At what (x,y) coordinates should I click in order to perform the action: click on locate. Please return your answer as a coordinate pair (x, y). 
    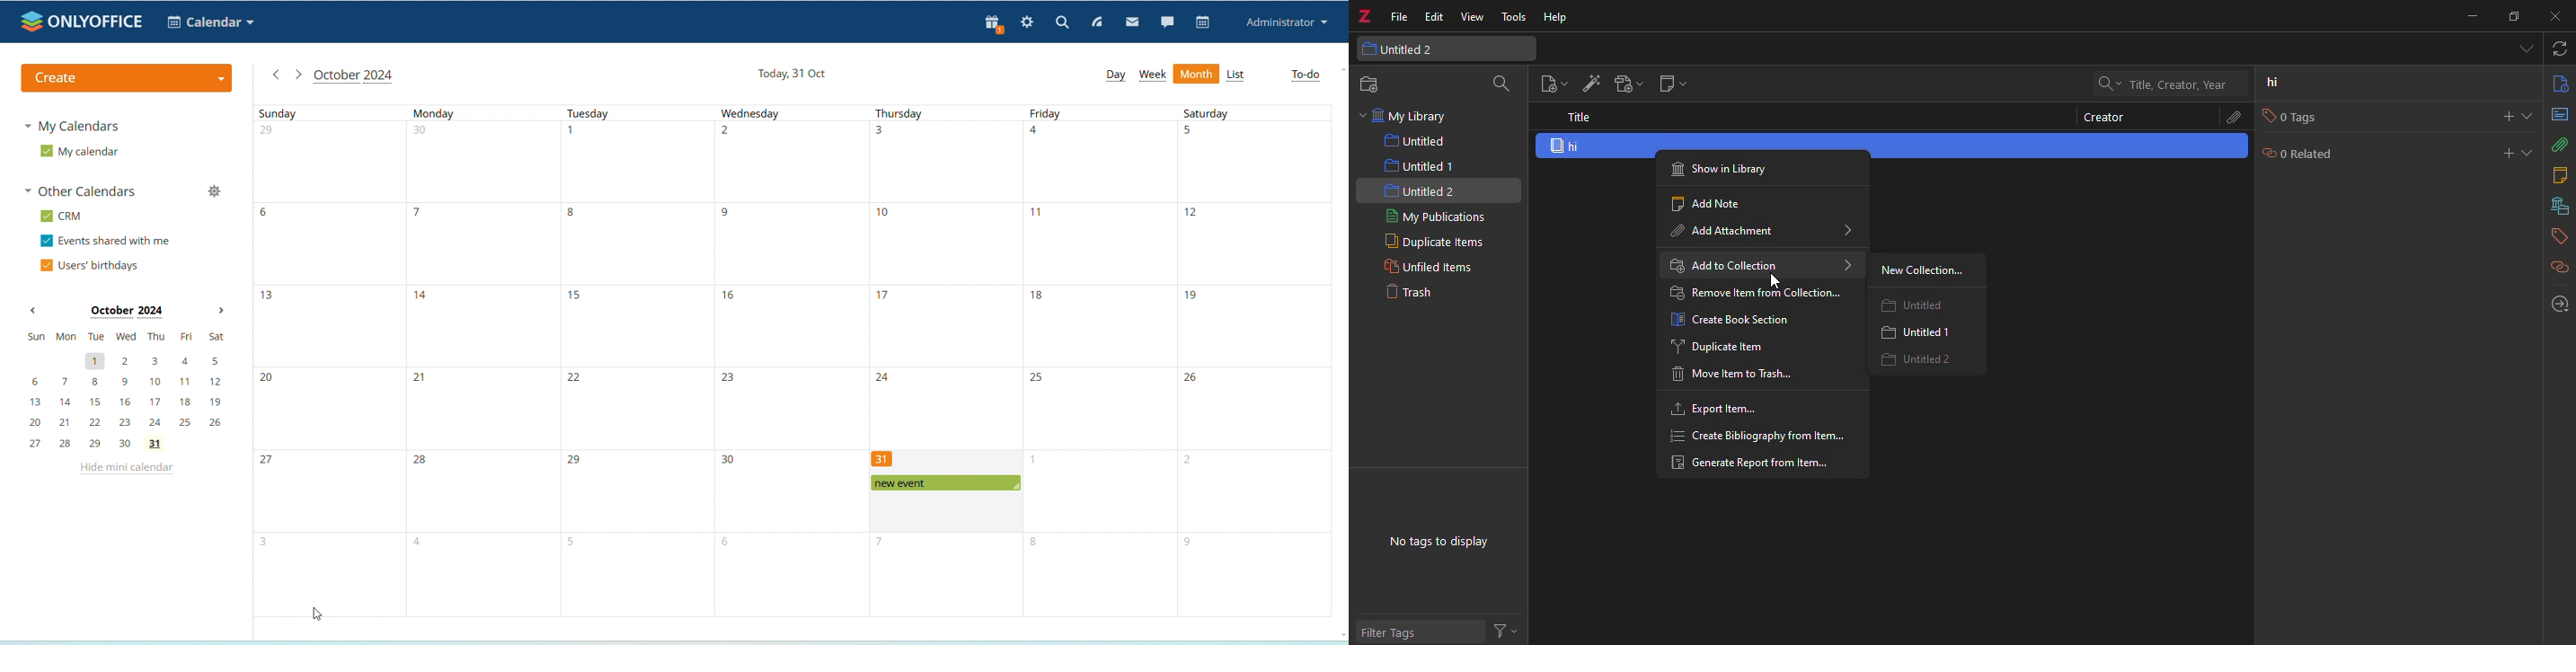
    Looking at the image, I should click on (2554, 304).